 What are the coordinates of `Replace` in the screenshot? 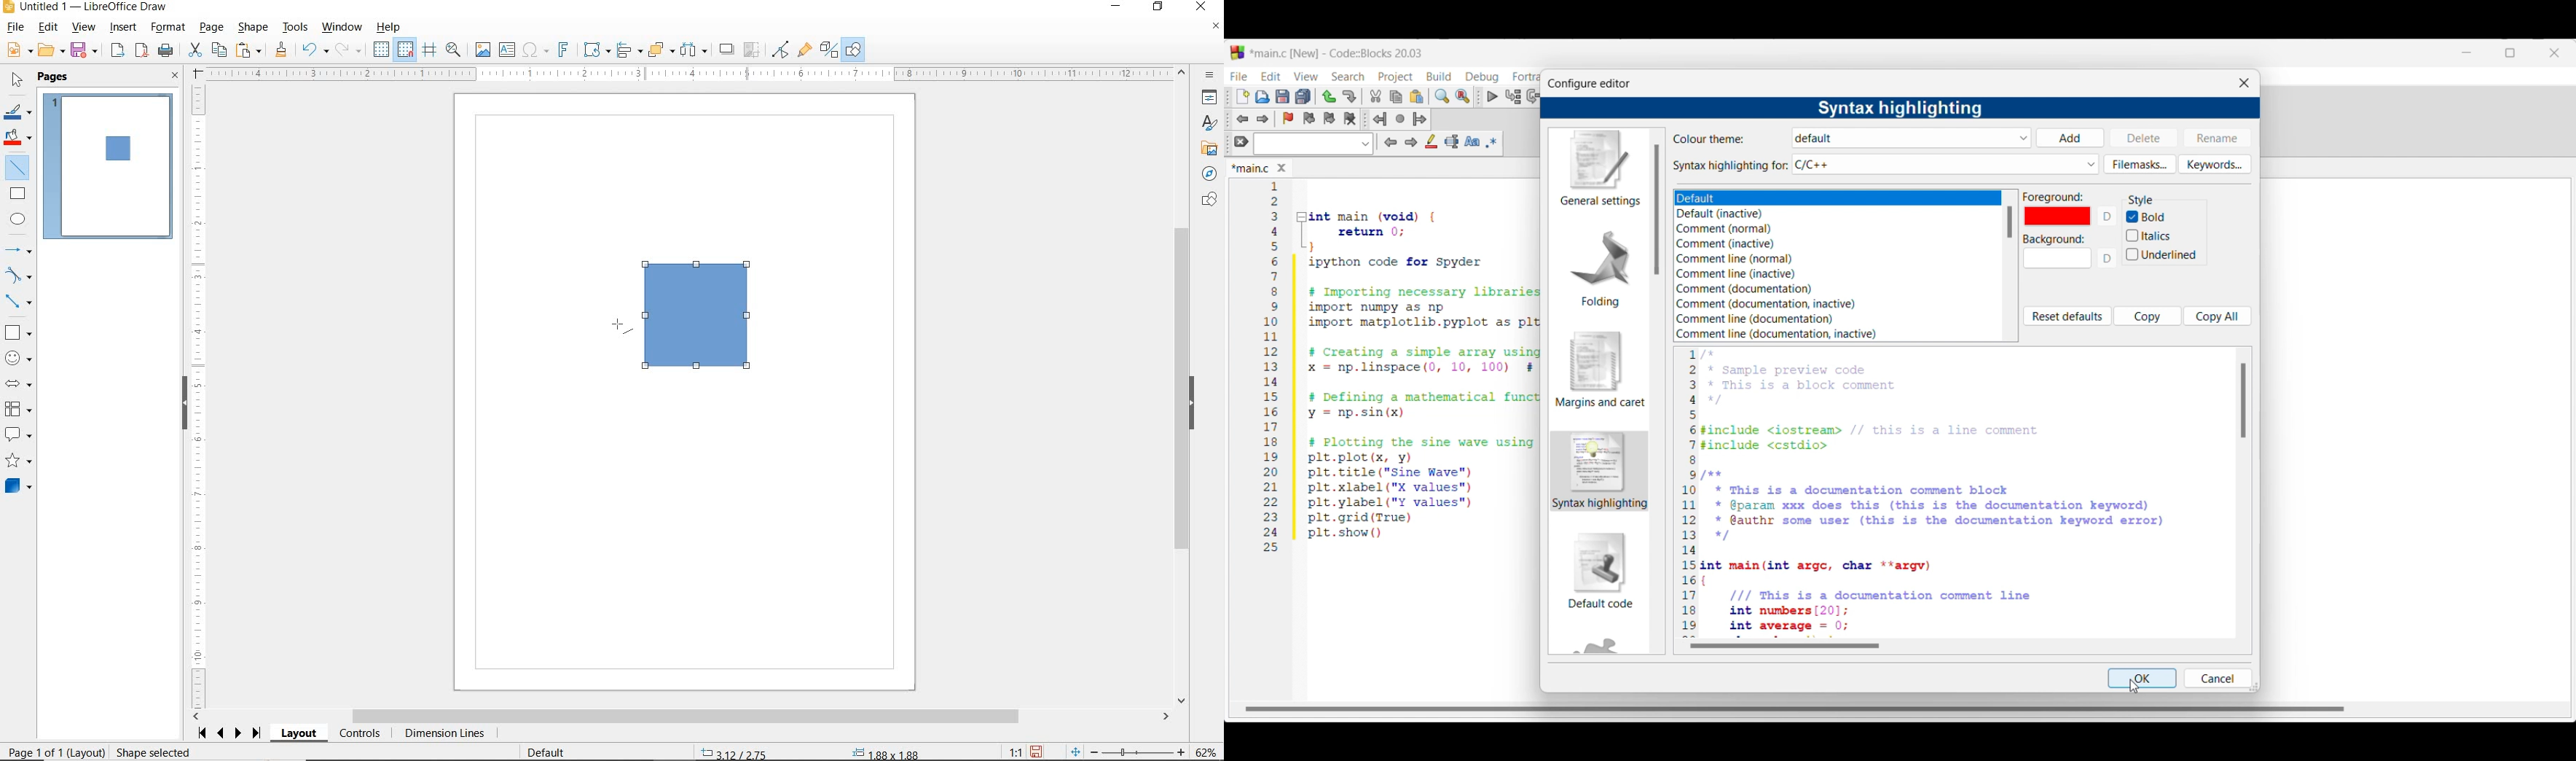 It's located at (1463, 97).